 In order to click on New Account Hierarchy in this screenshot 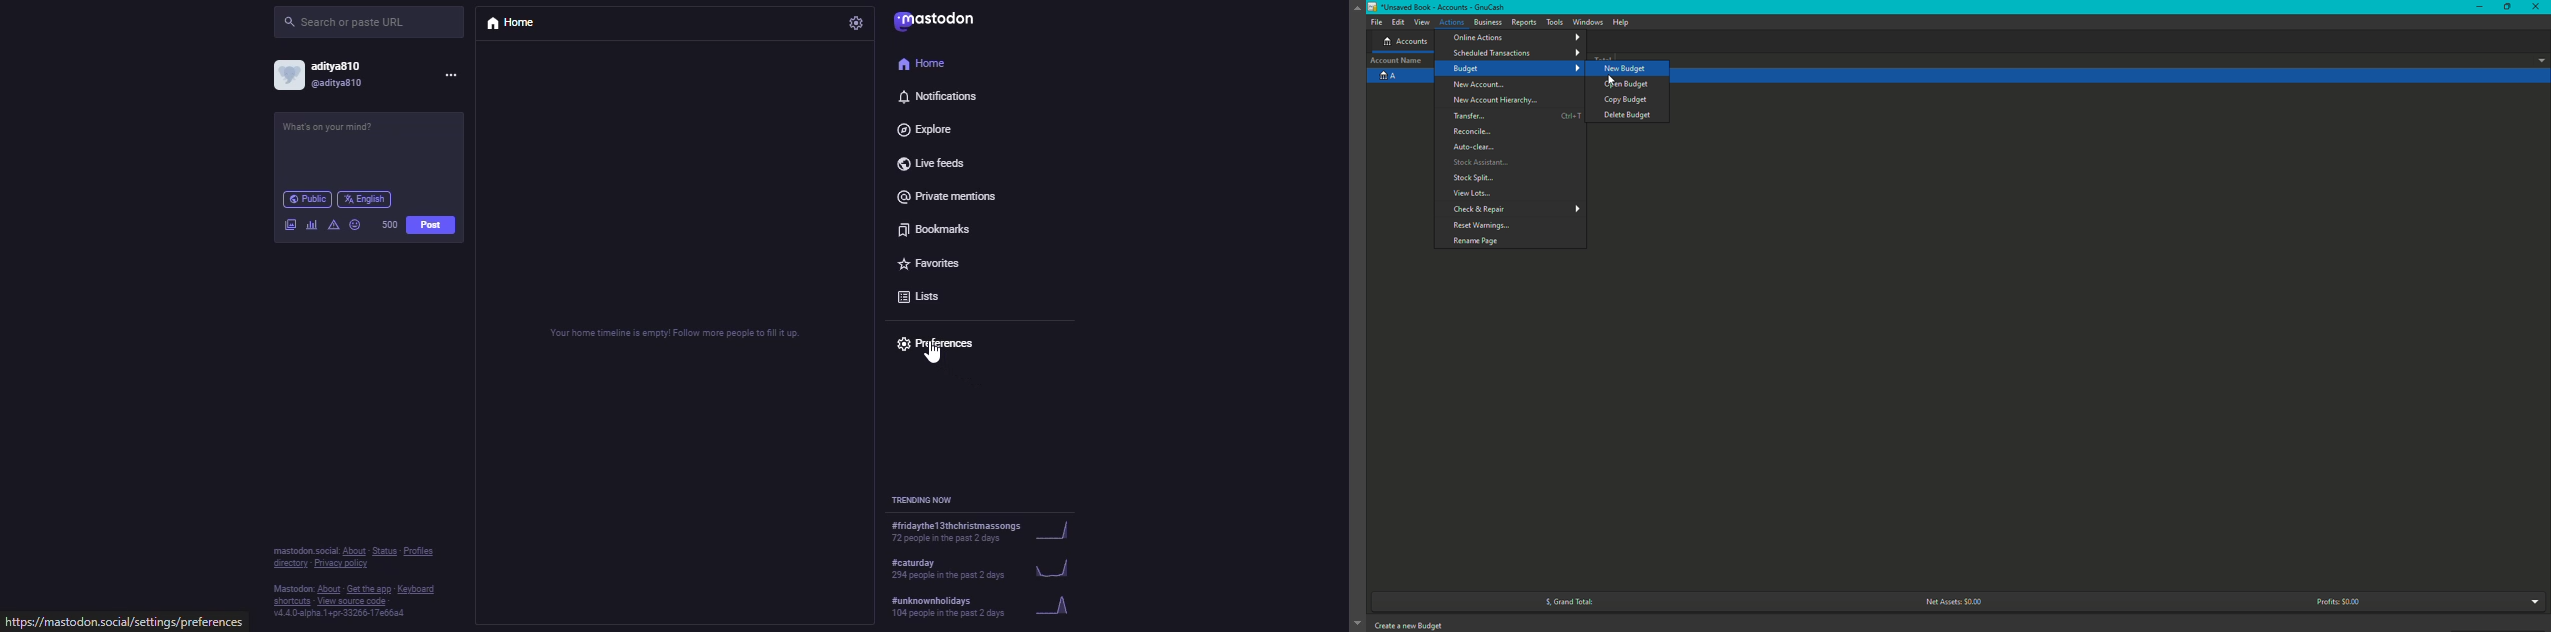, I will do `click(1499, 99)`.